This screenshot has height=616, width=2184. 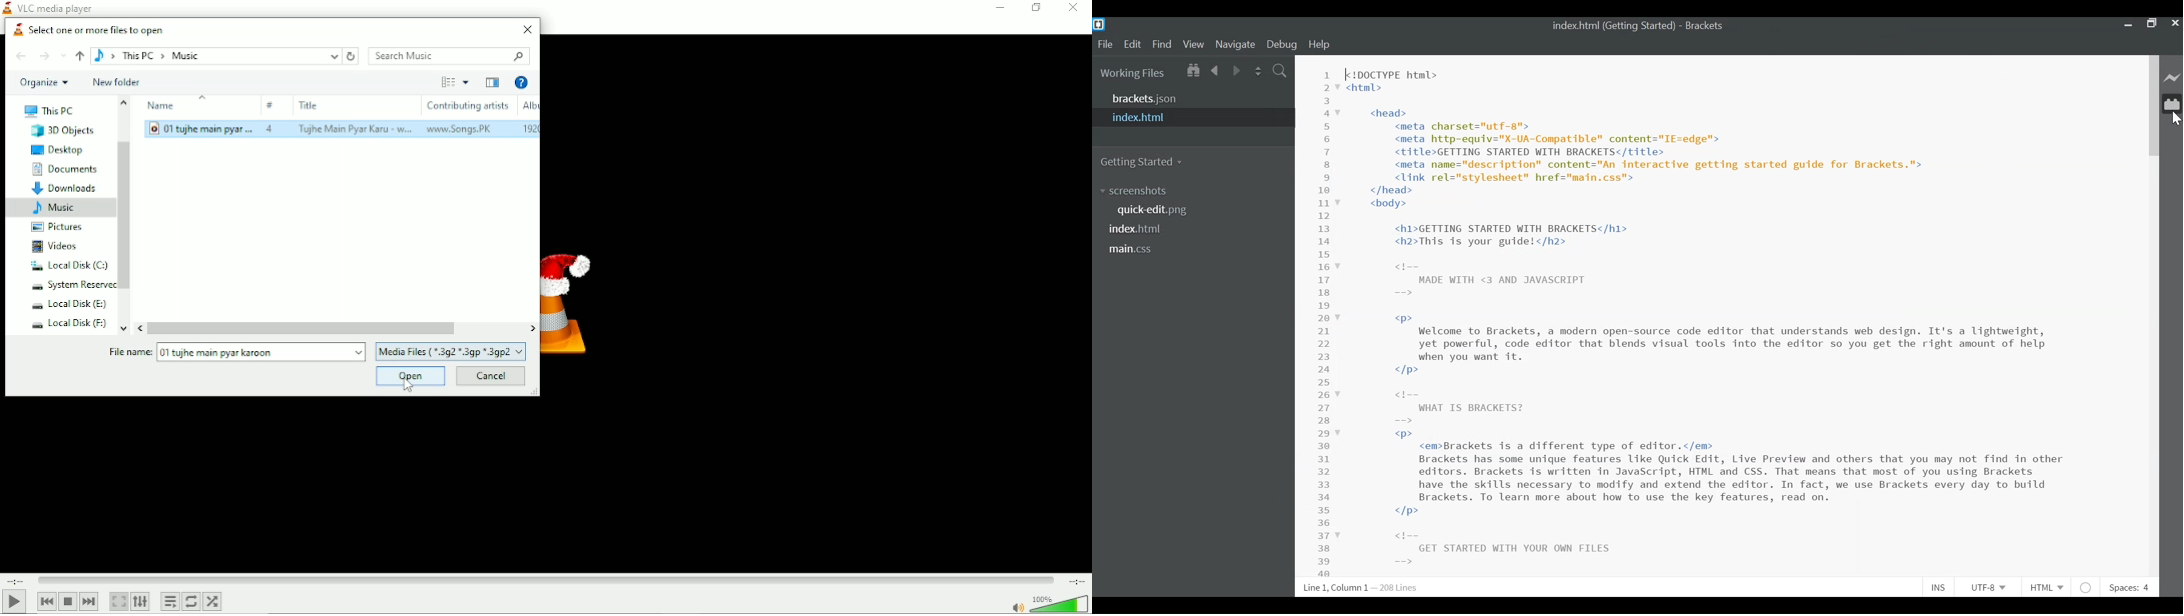 I want to click on Line numbers, so click(x=1325, y=321).